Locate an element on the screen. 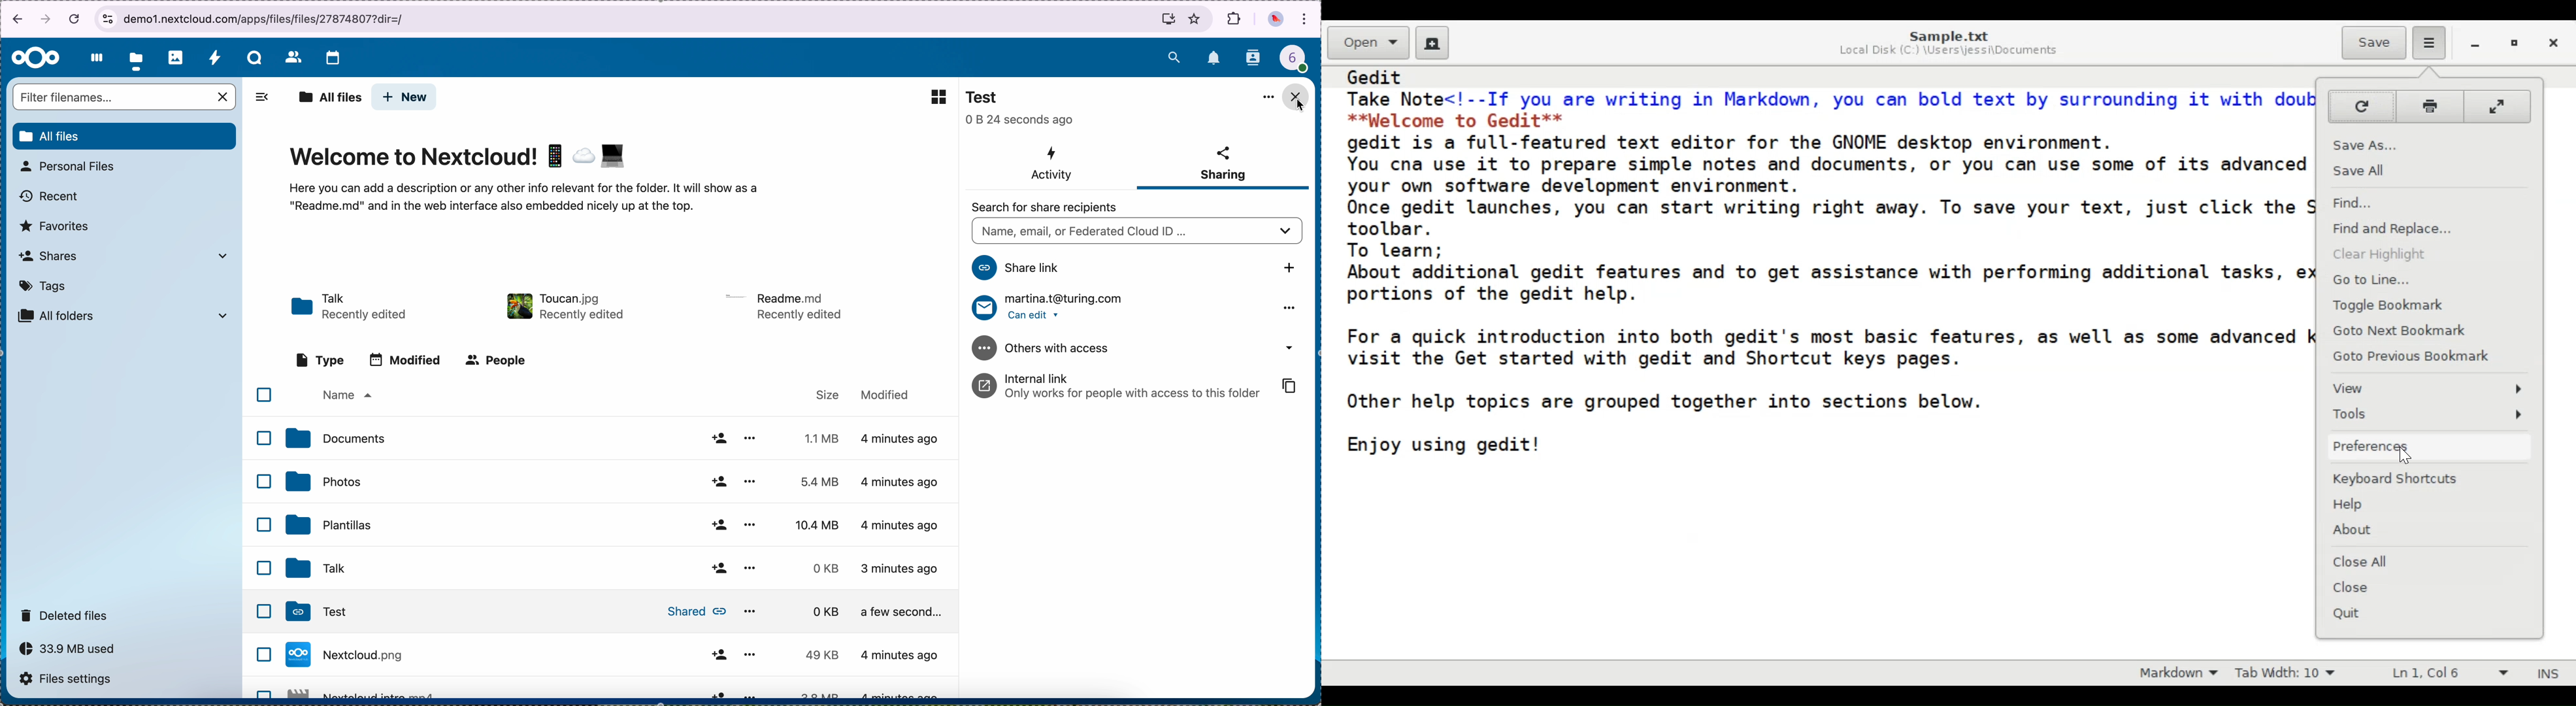 The height and width of the screenshot is (728, 2576). click on close button is located at coordinates (1296, 96).